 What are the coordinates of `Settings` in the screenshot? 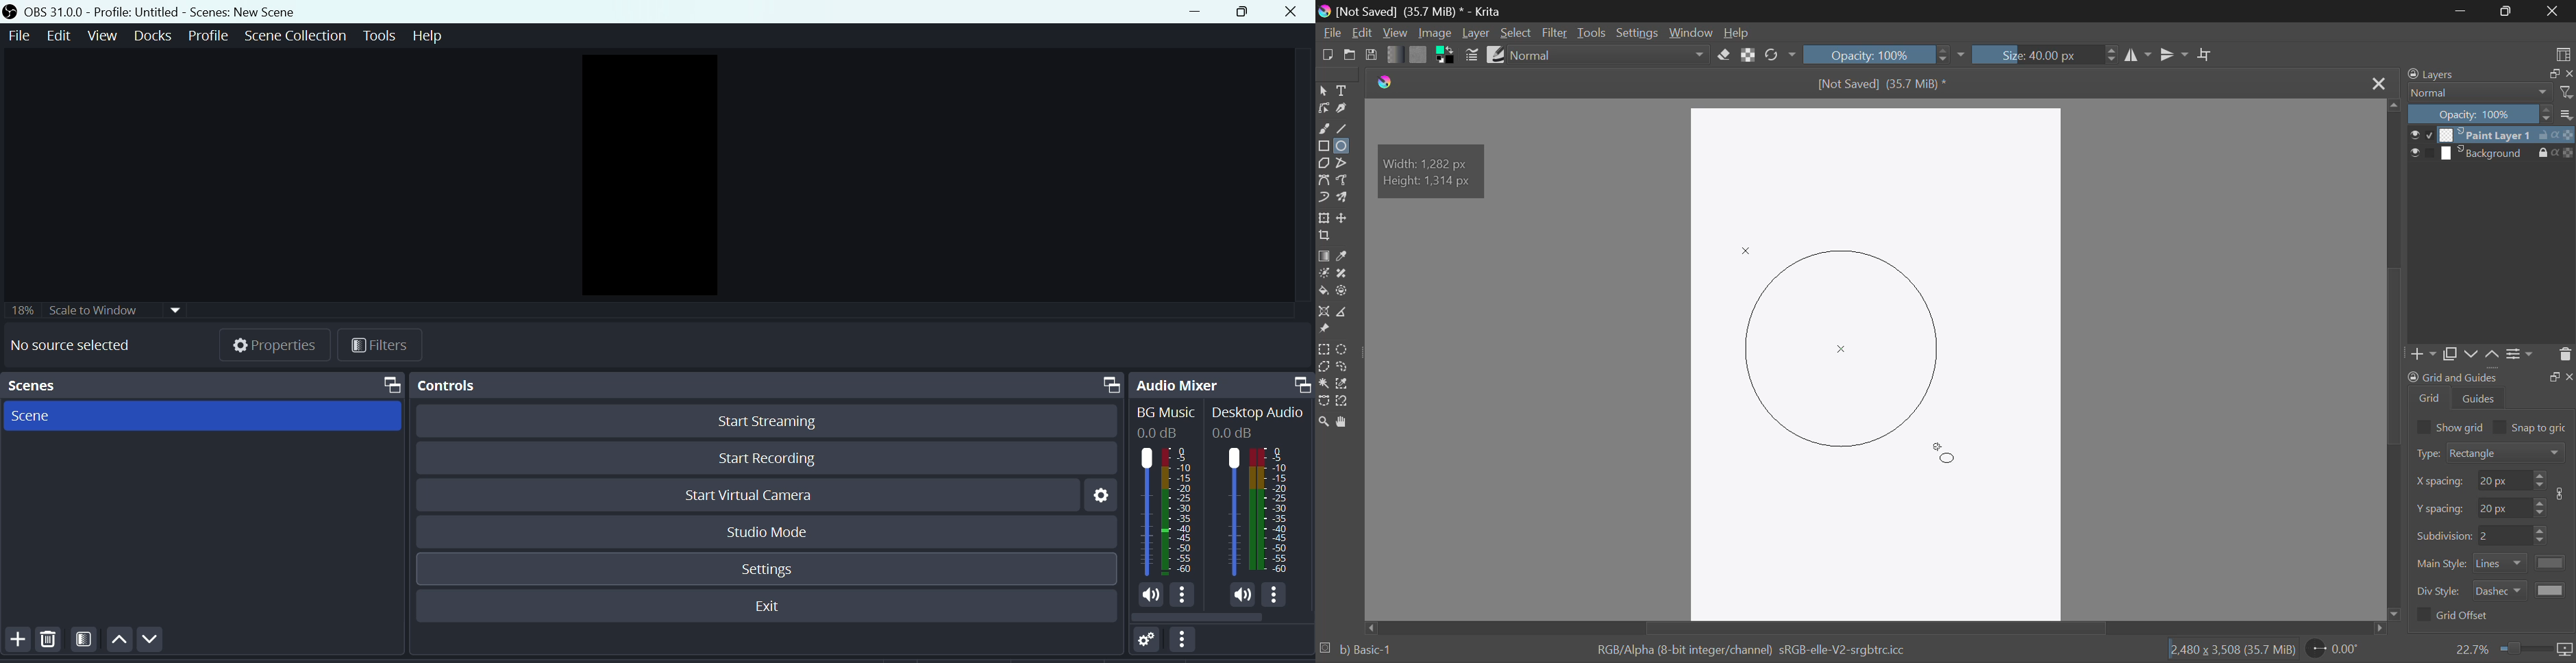 It's located at (1141, 645).